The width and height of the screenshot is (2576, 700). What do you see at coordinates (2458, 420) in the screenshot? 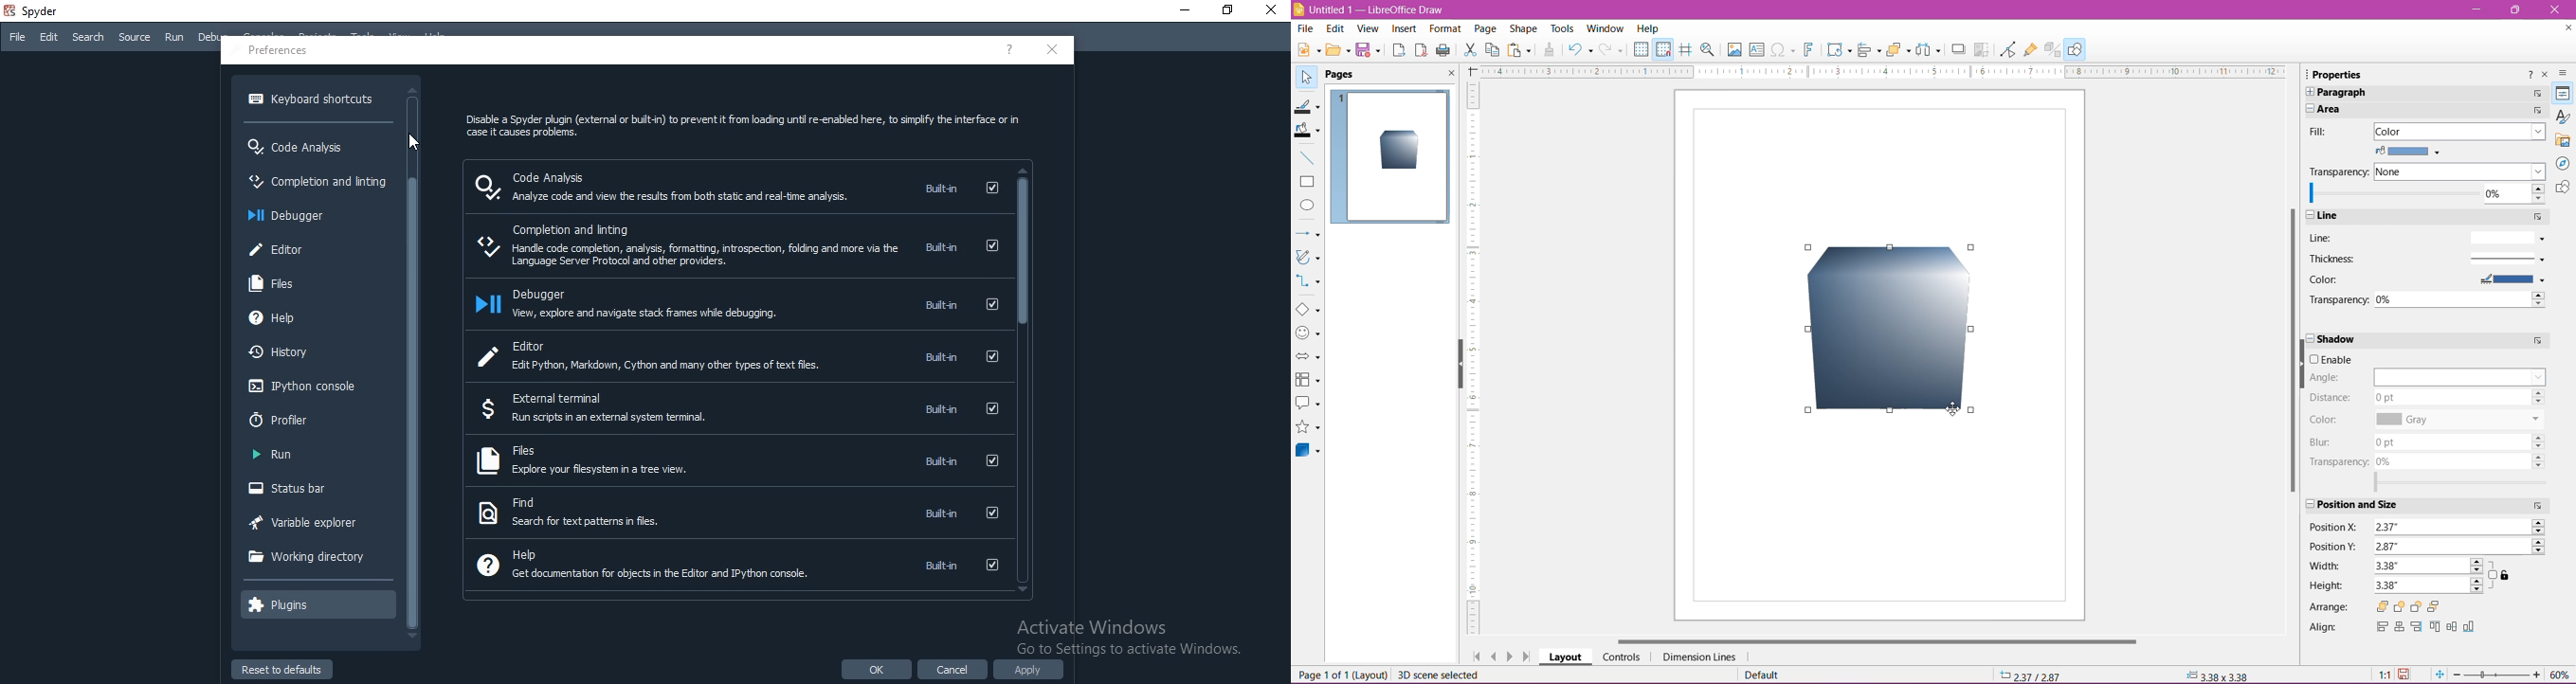
I see `Set Shadow color` at bounding box center [2458, 420].